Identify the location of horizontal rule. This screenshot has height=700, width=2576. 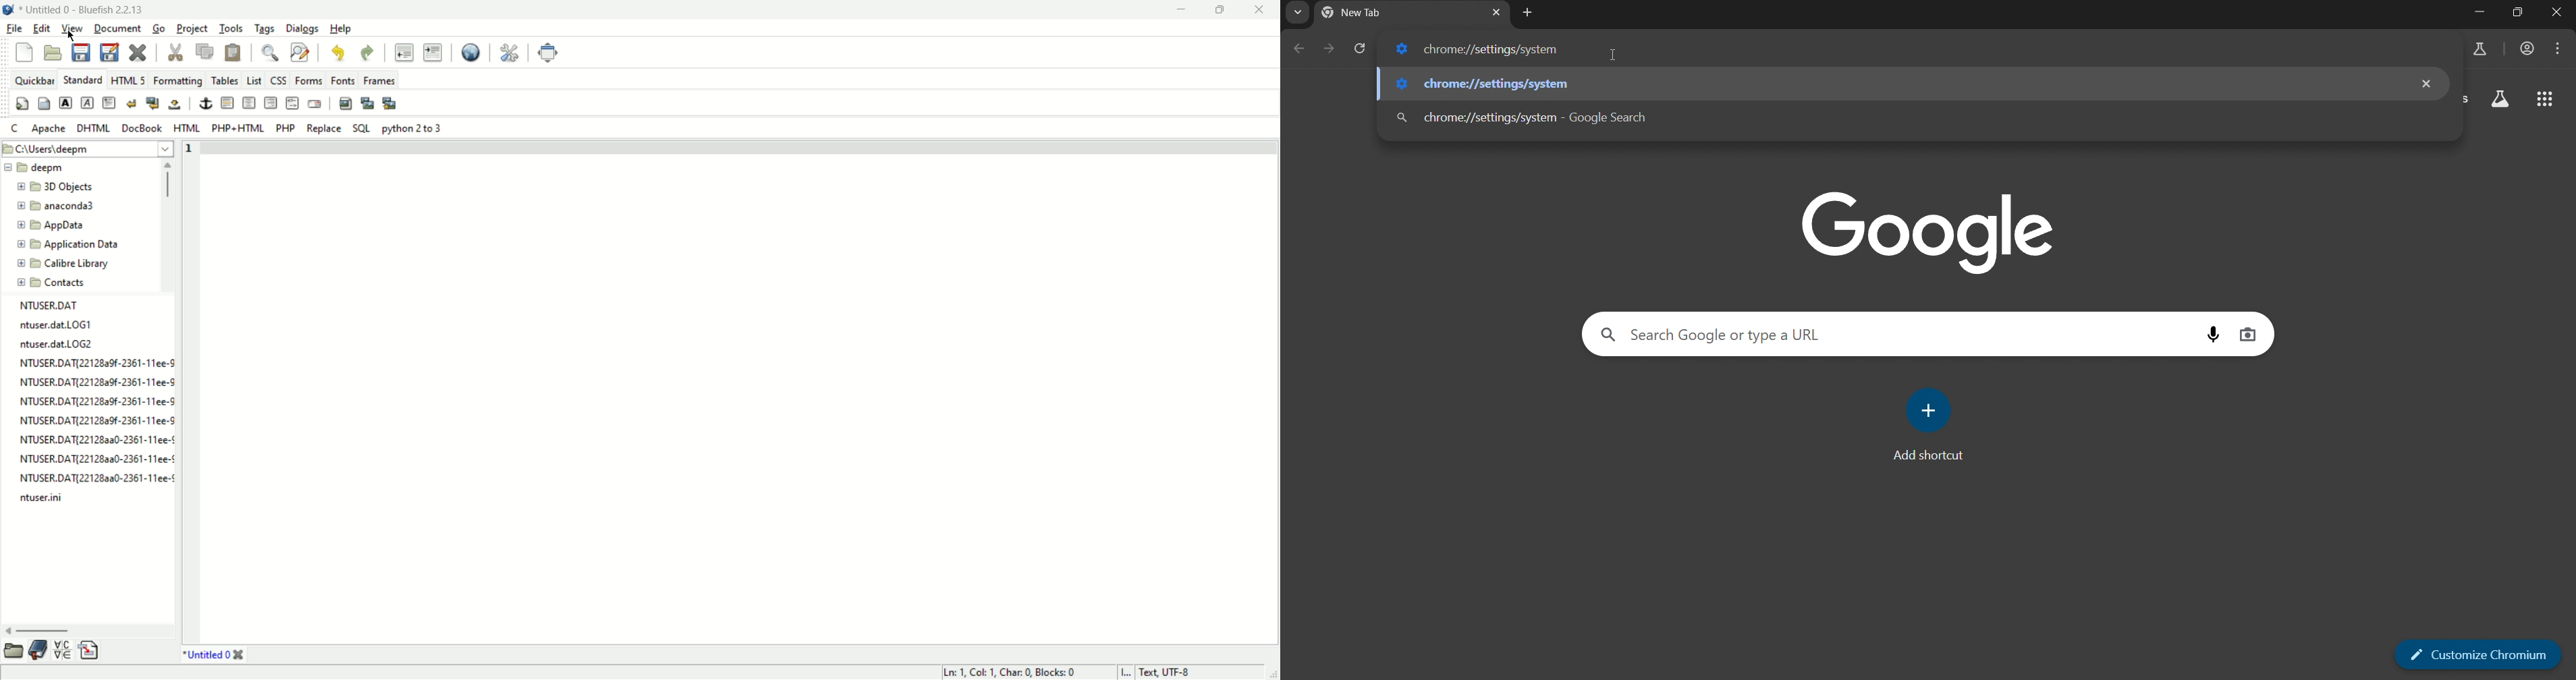
(227, 103).